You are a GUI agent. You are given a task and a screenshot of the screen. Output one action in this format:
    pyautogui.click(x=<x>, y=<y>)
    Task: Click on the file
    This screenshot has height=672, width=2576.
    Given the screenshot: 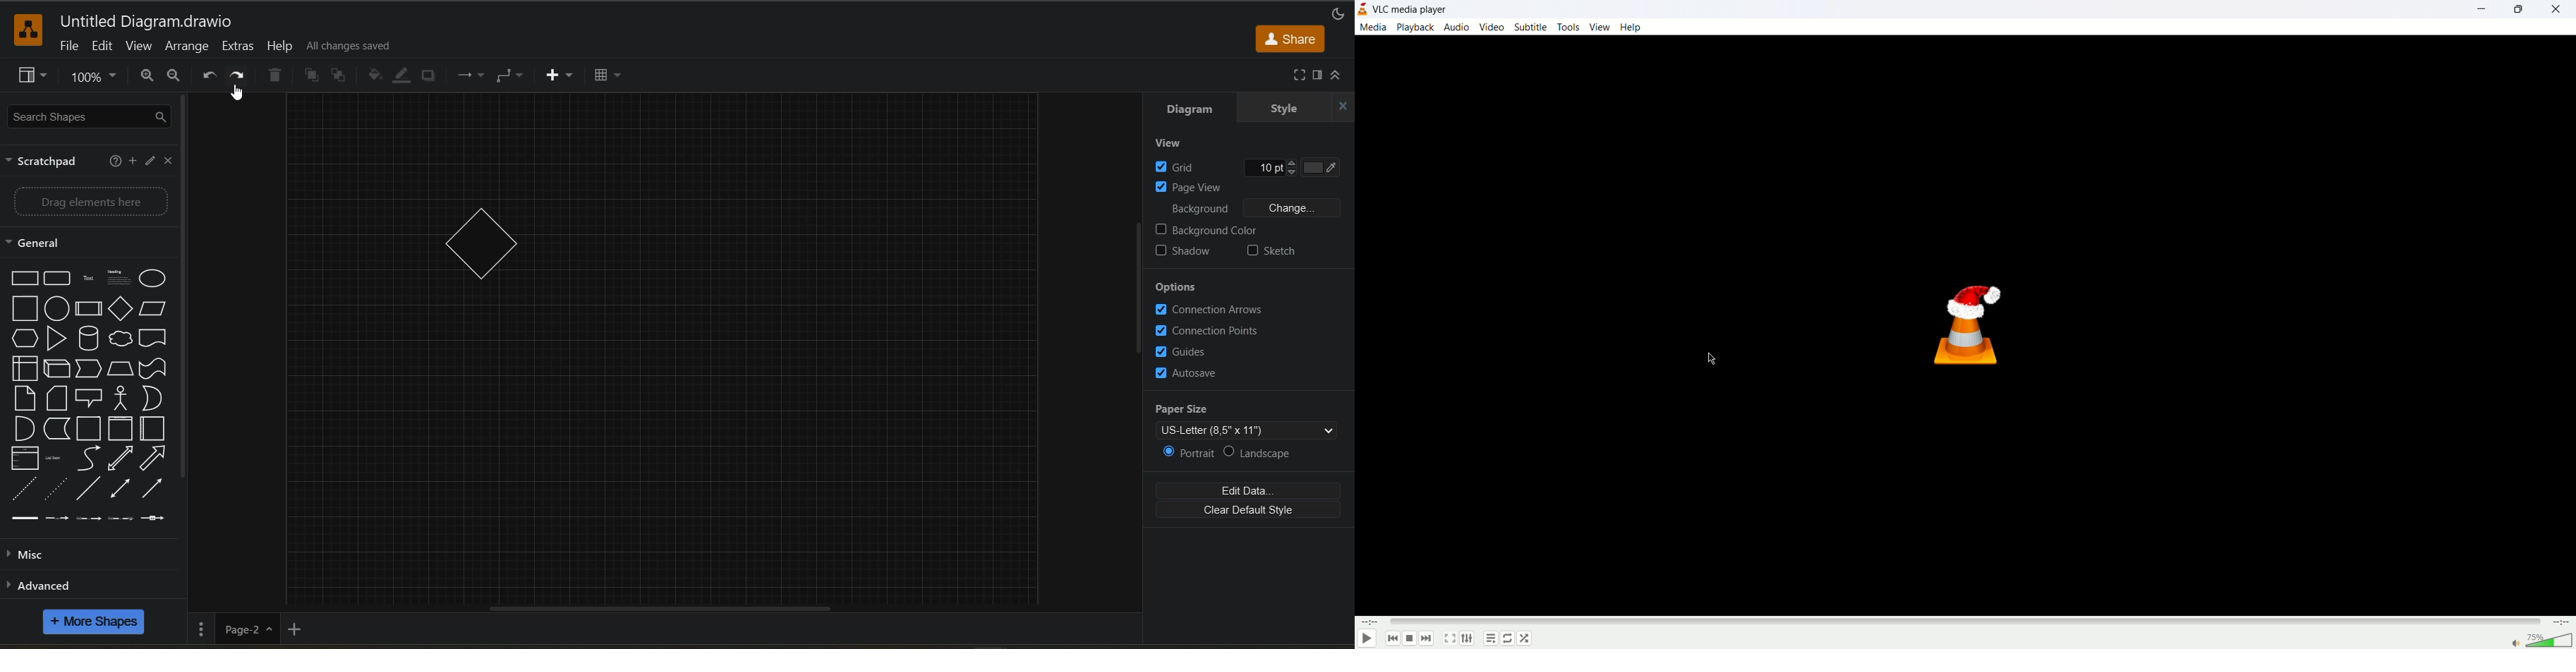 What is the action you would take?
    pyautogui.click(x=71, y=47)
    